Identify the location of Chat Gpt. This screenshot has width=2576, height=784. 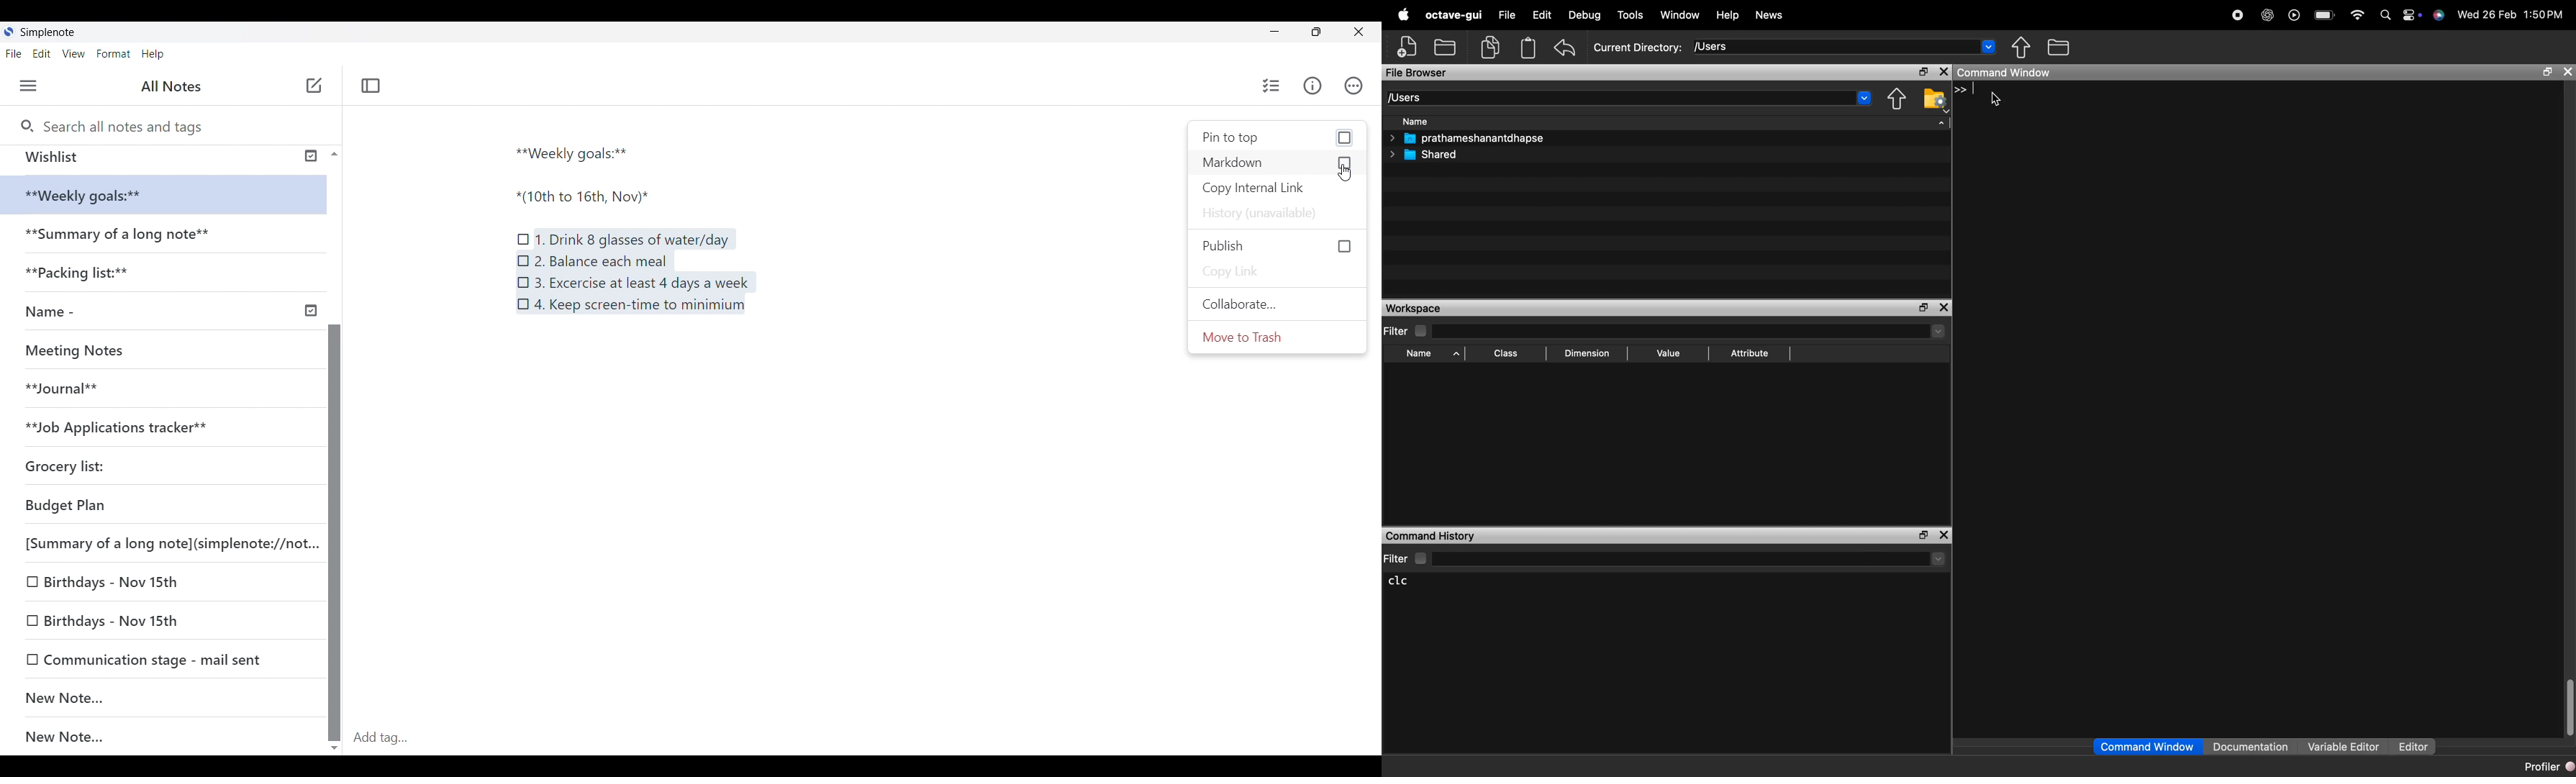
(2265, 16).